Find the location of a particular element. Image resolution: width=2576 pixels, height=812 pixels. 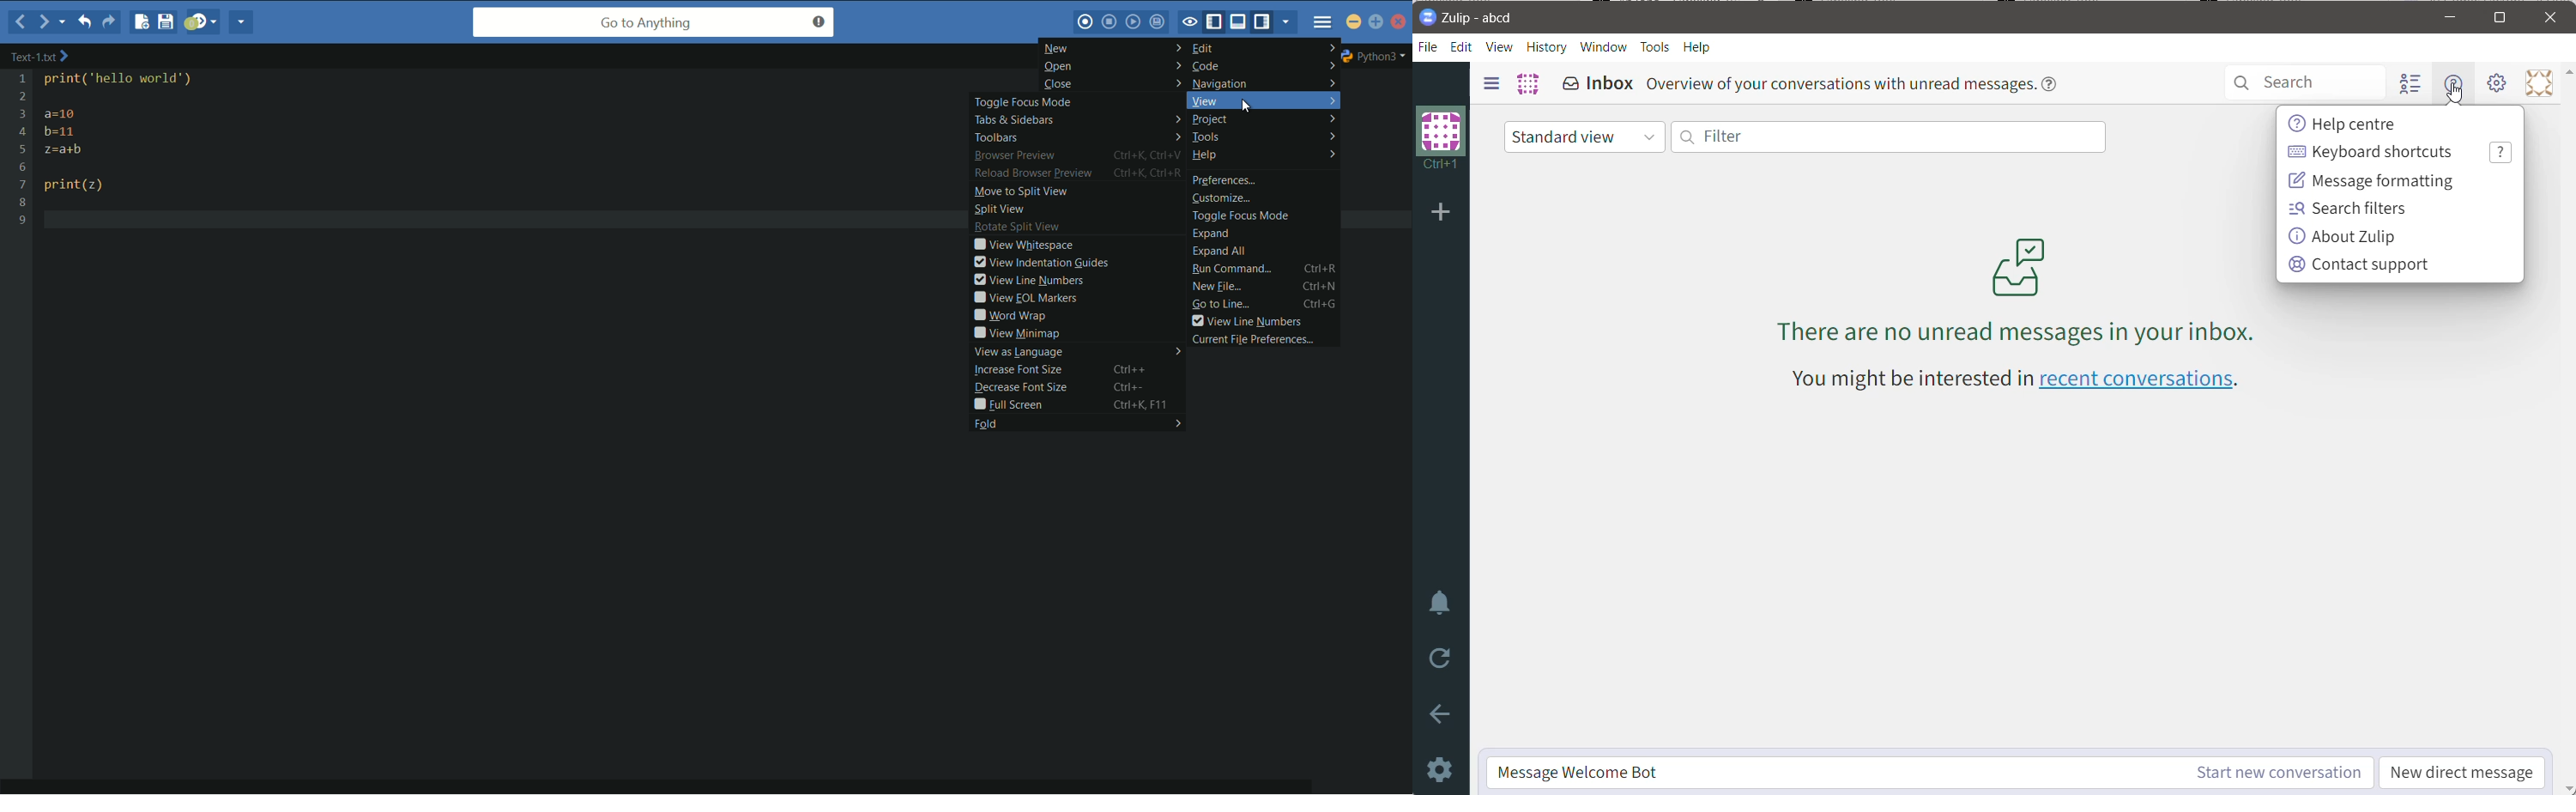

Organization  is located at coordinates (1527, 85).